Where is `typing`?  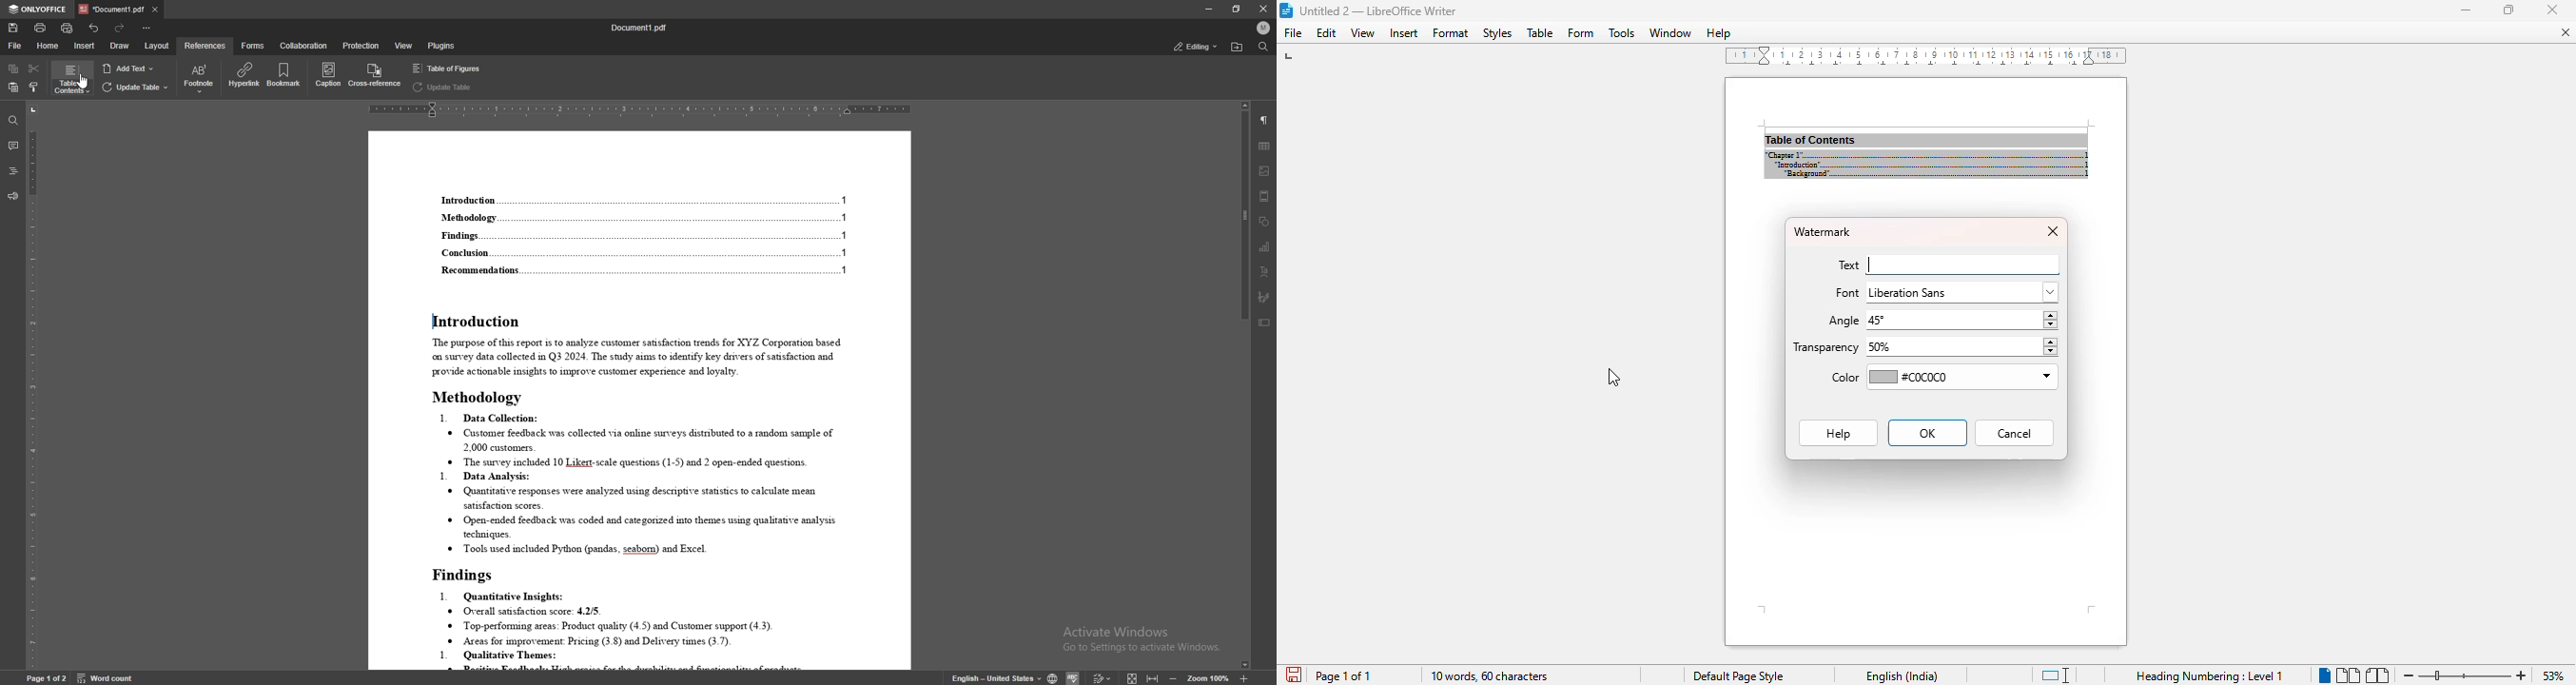 typing is located at coordinates (1962, 264).